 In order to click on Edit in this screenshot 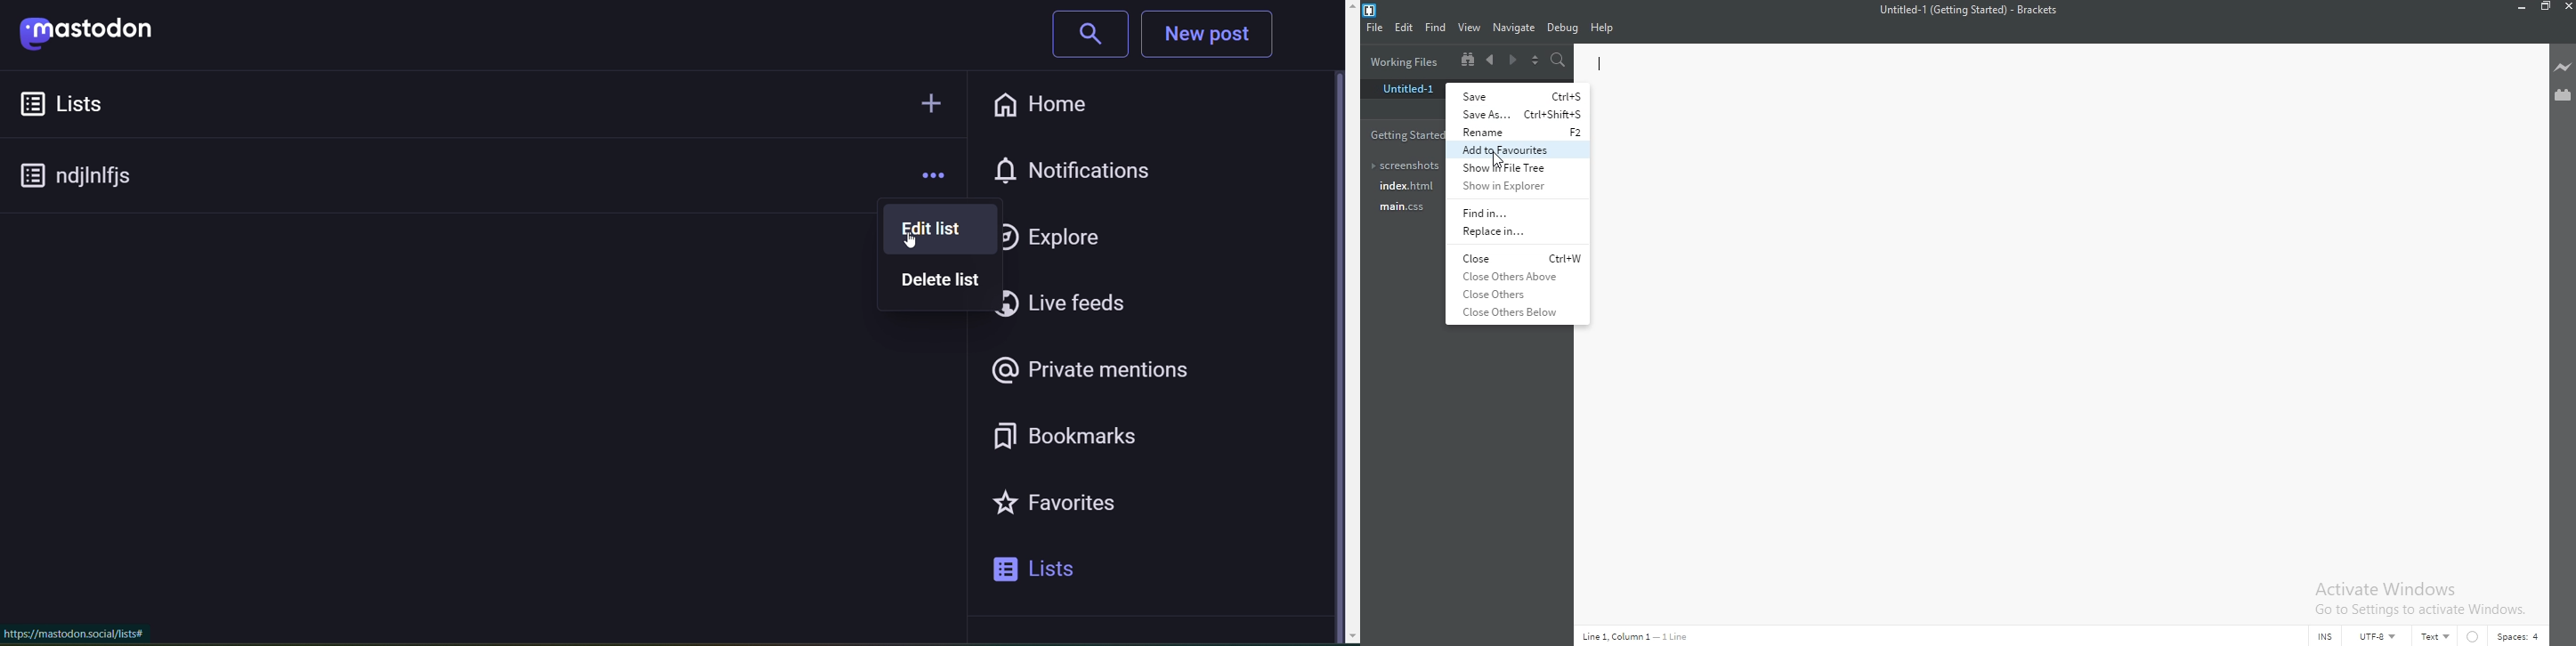, I will do `click(1401, 28)`.